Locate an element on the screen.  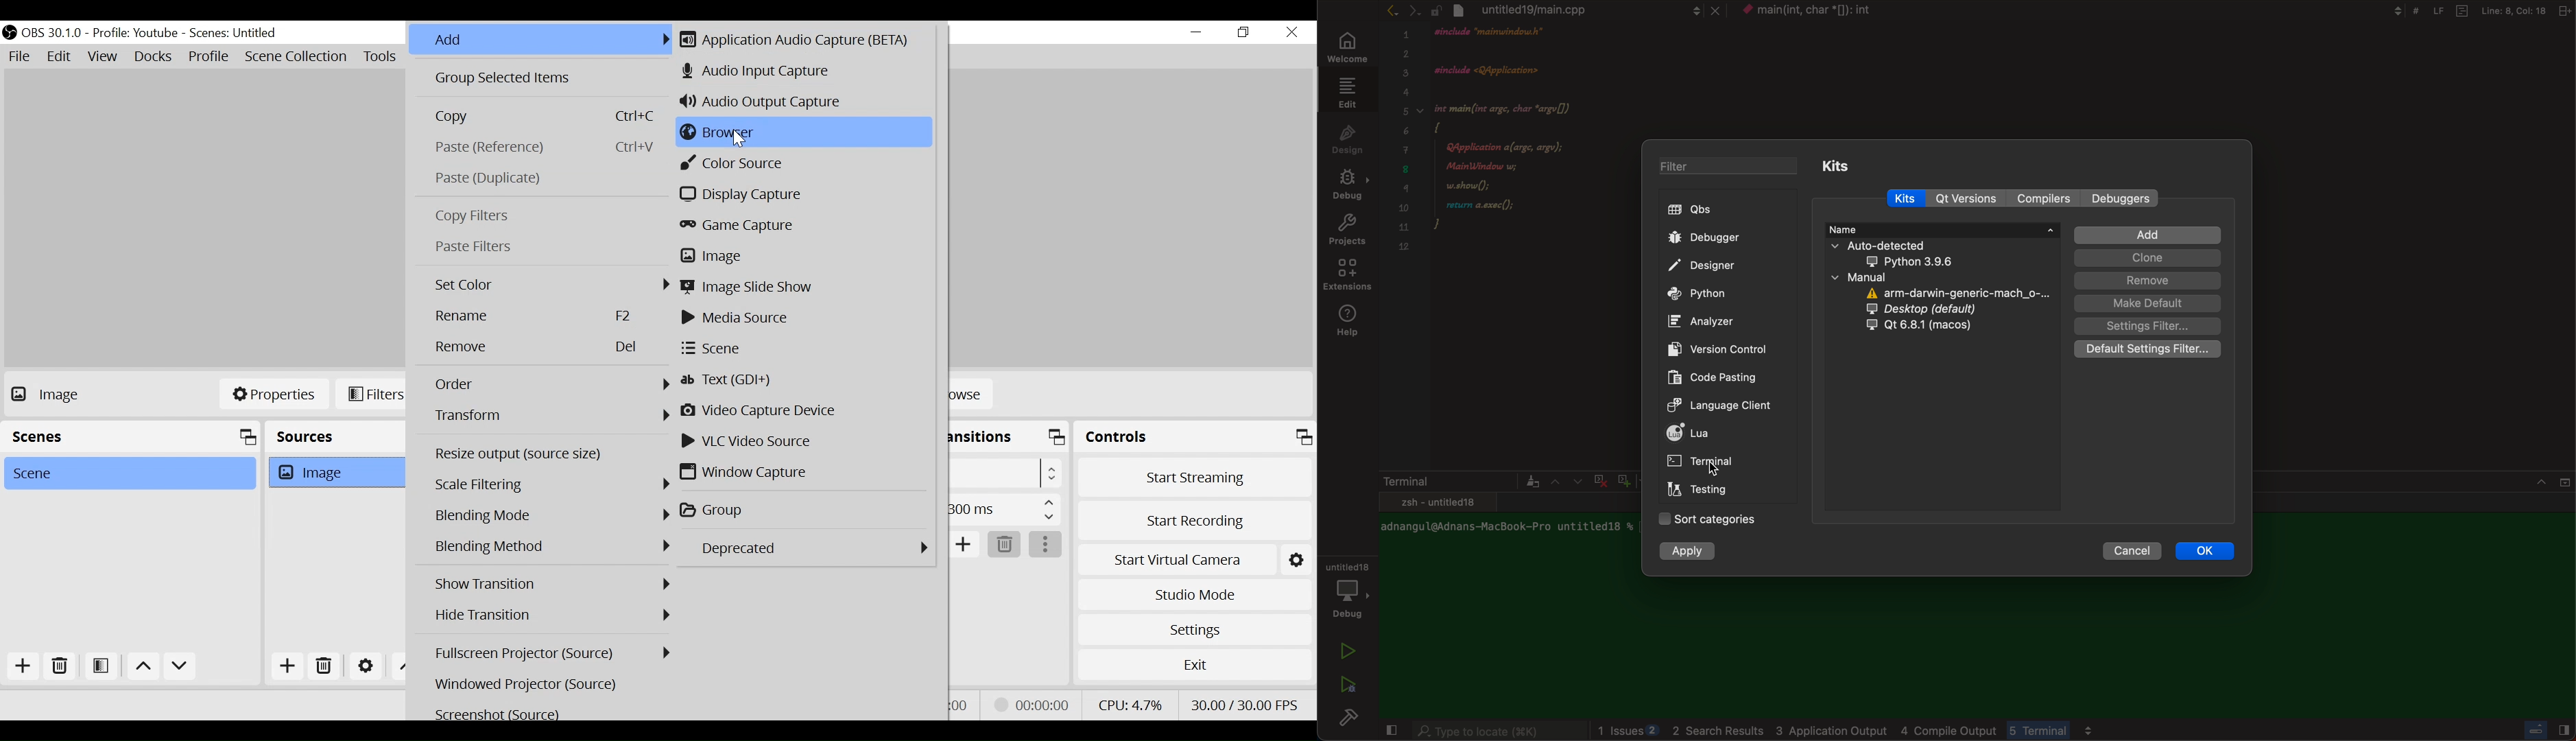
Set Color is located at coordinates (553, 285).